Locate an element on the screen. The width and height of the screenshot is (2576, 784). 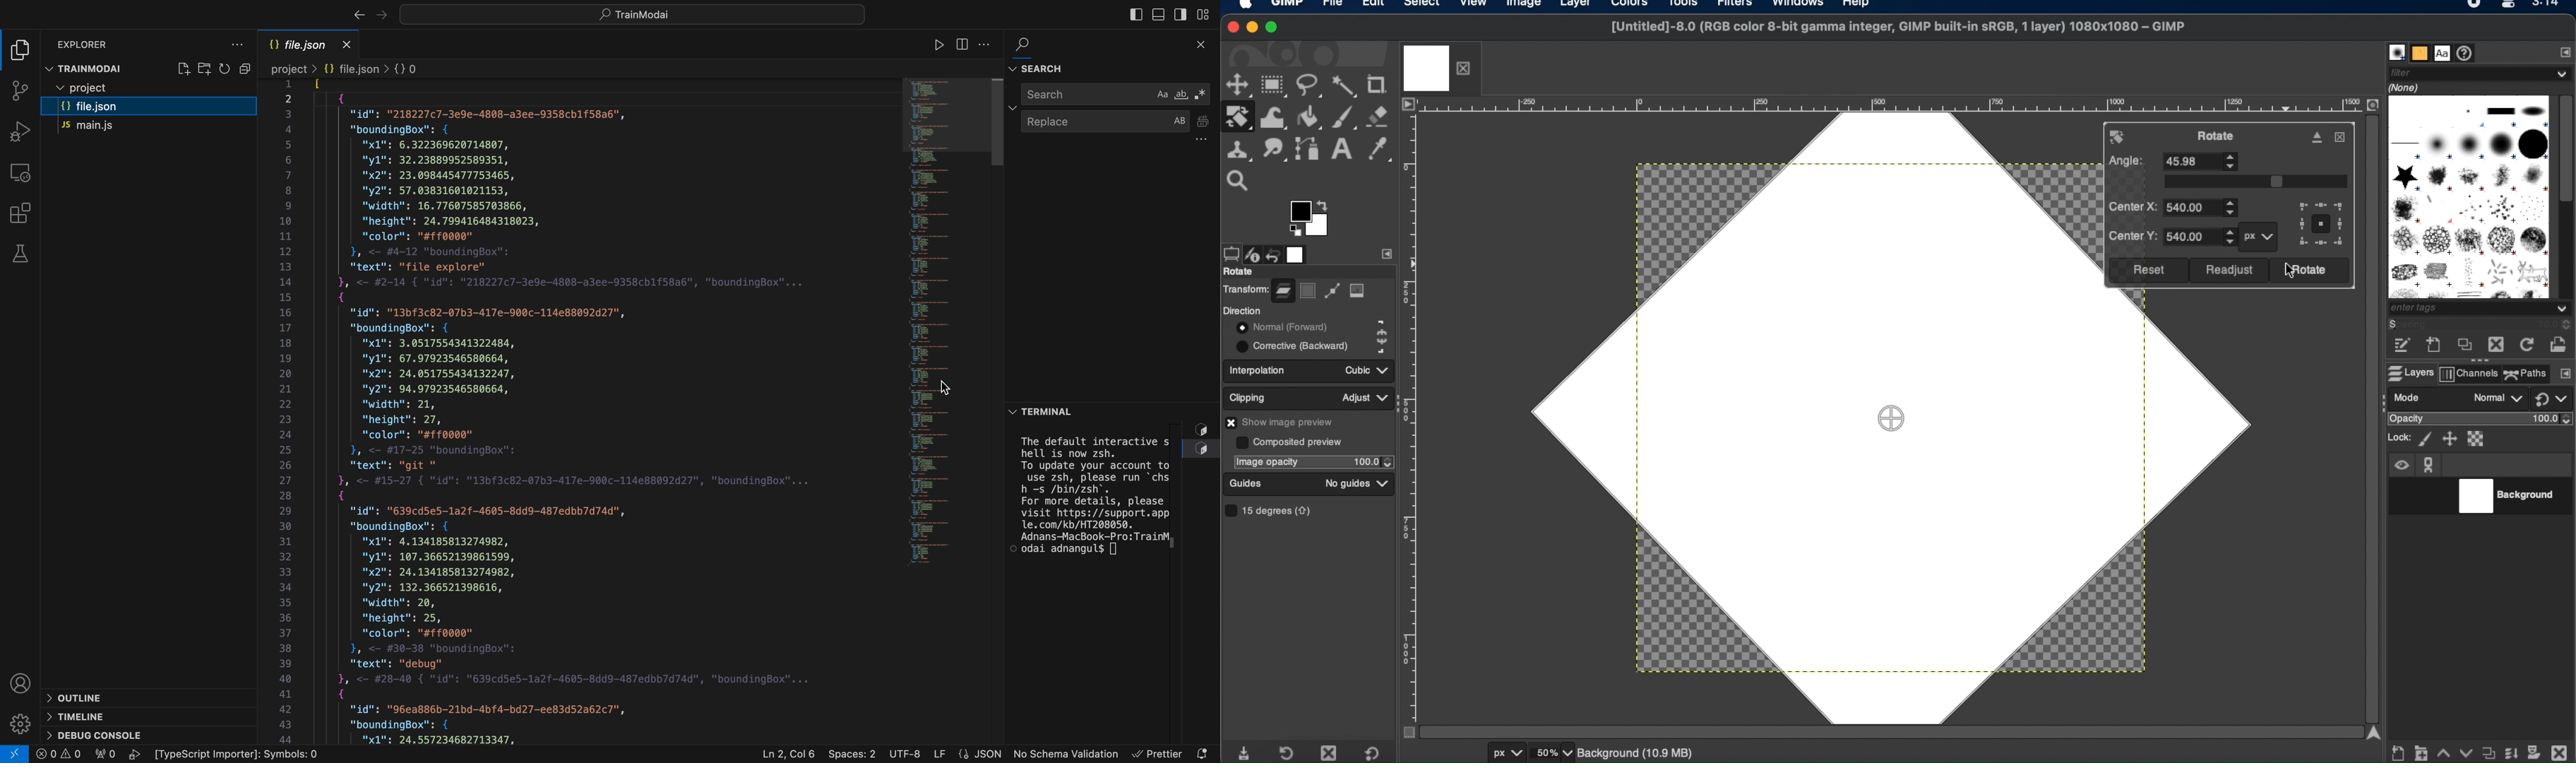
filter dropdown is located at coordinates (2480, 73).